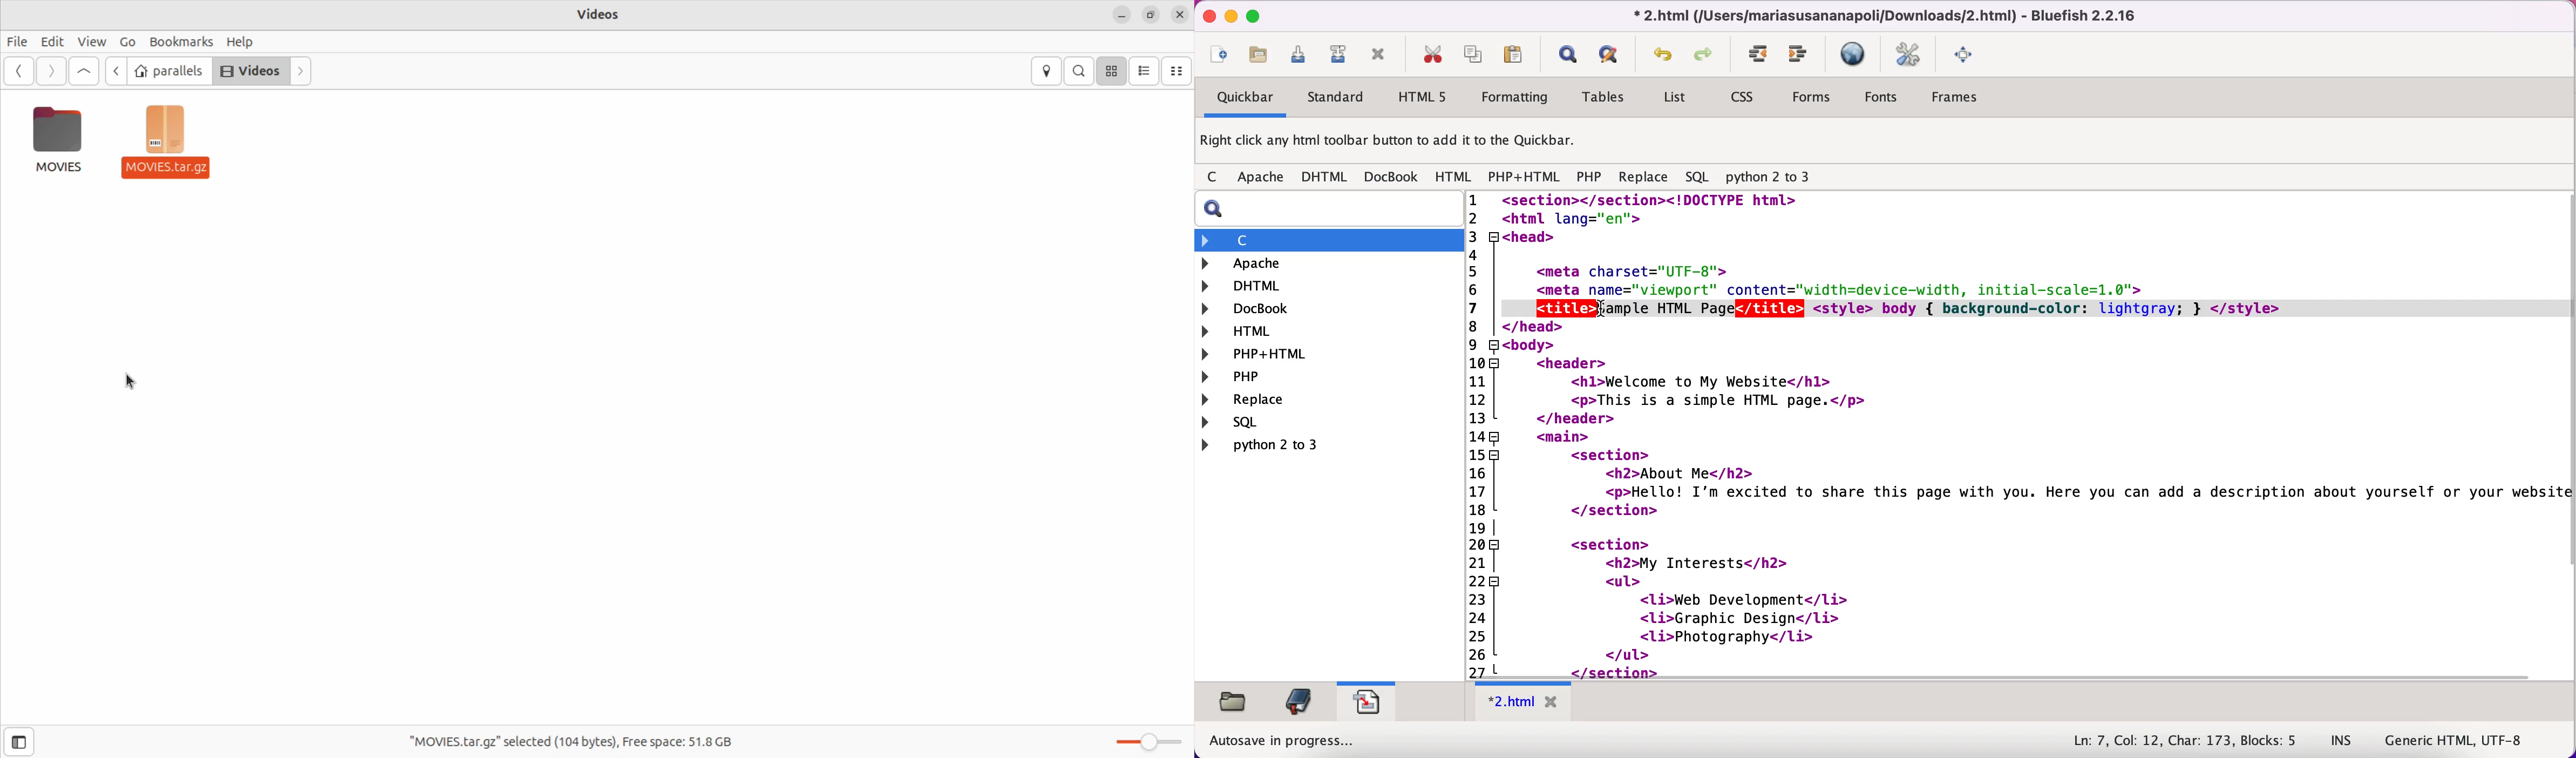 The height and width of the screenshot is (784, 2576). Describe the element at coordinates (1122, 16) in the screenshot. I see `minimize` at that location.